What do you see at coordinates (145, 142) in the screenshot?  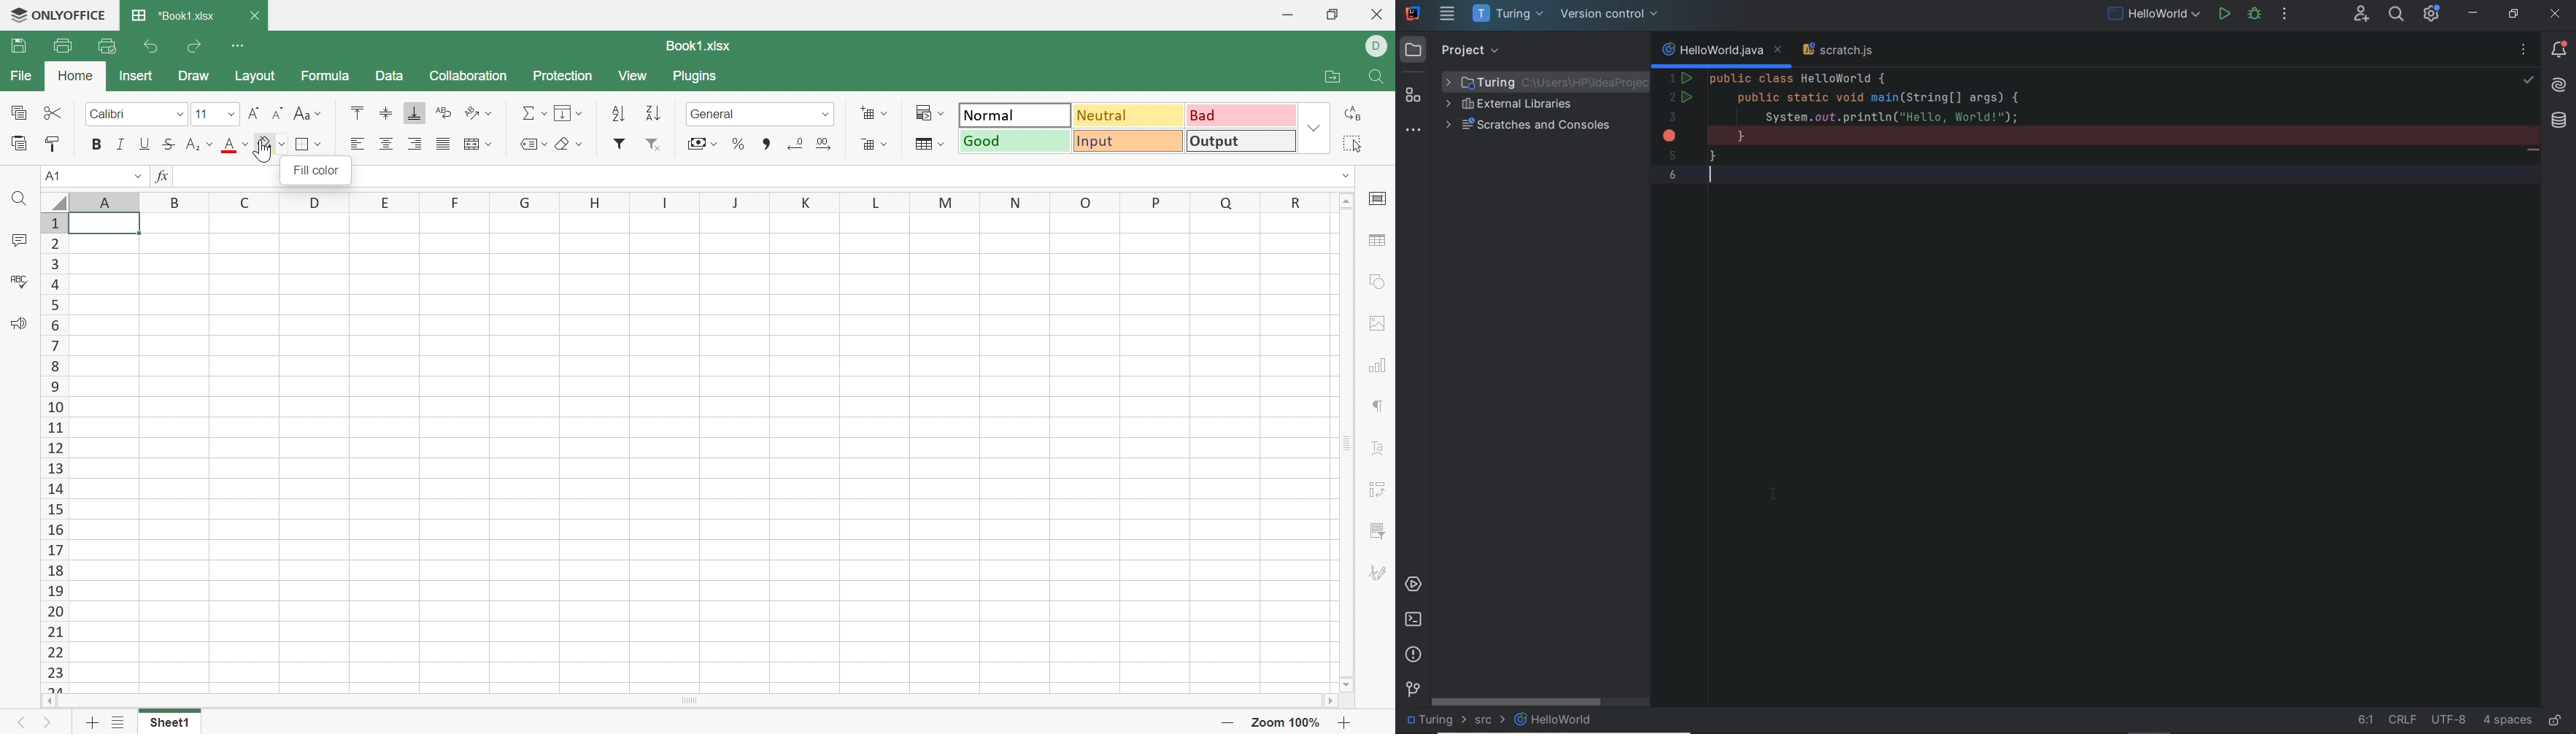 I see `Underline` at bounding box center [145, 142].